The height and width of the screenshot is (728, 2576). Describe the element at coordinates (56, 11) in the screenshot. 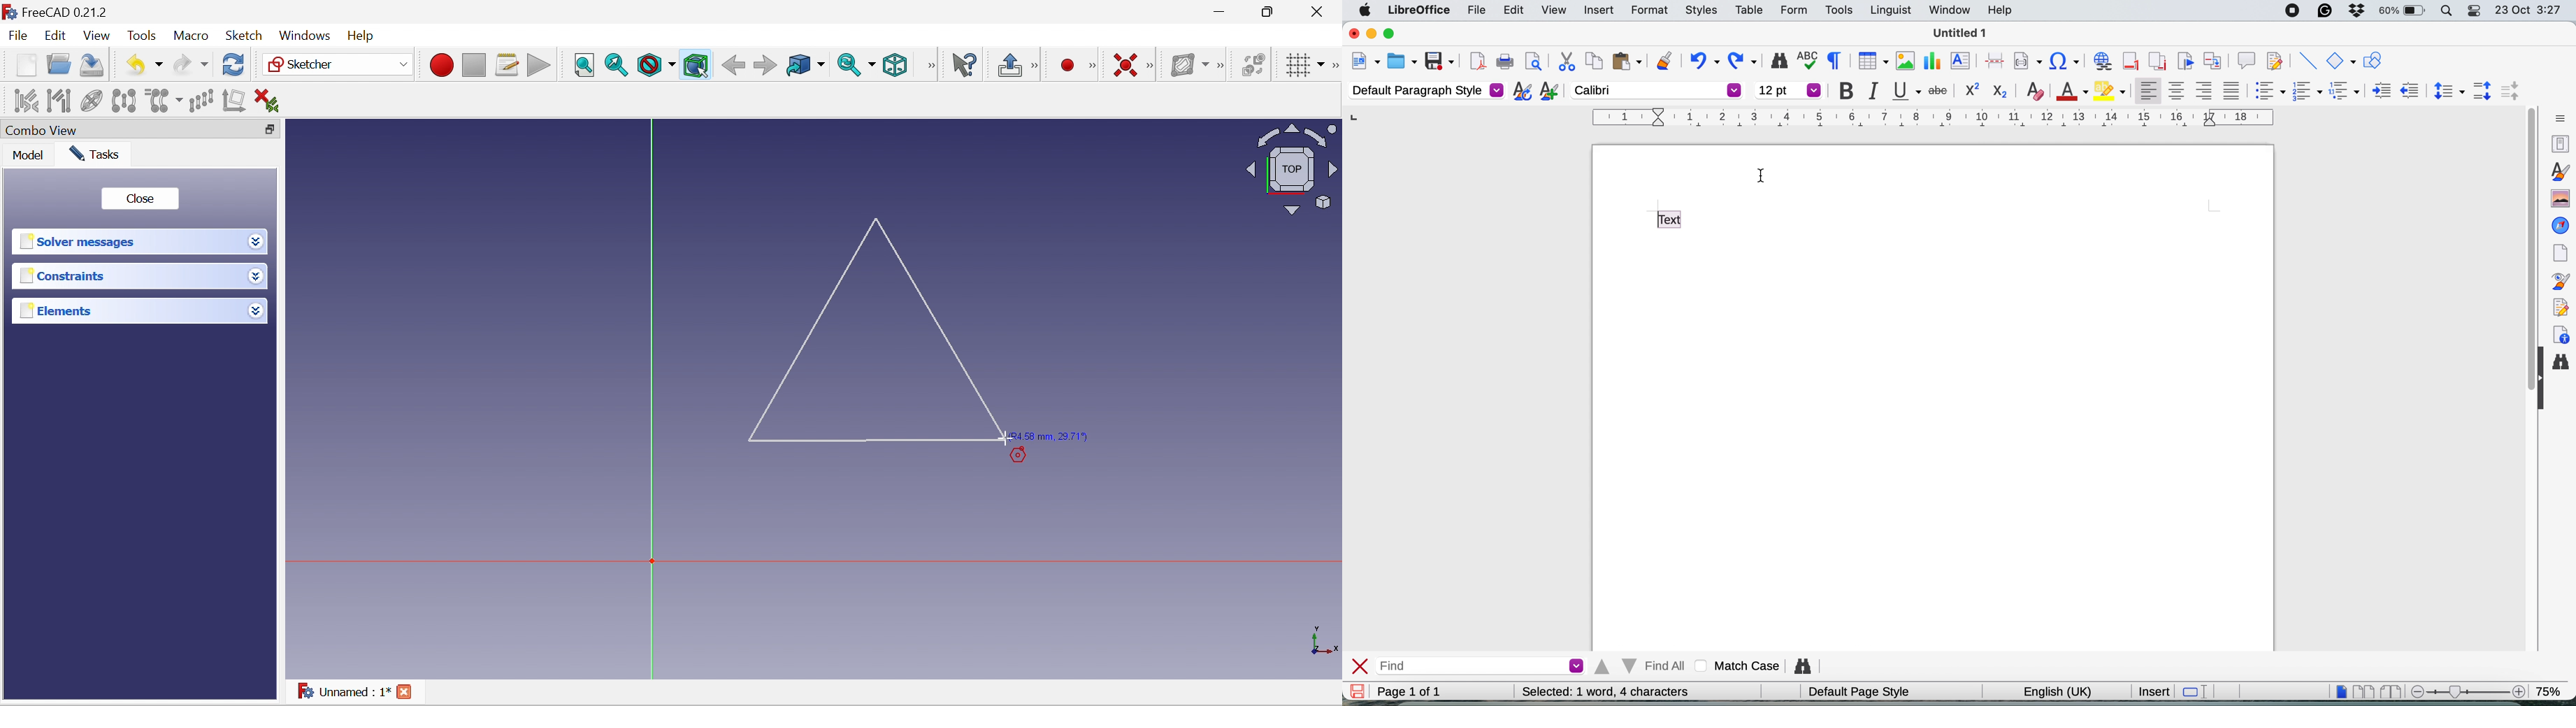

I see `FreeCAD 0.21.2` at that location.